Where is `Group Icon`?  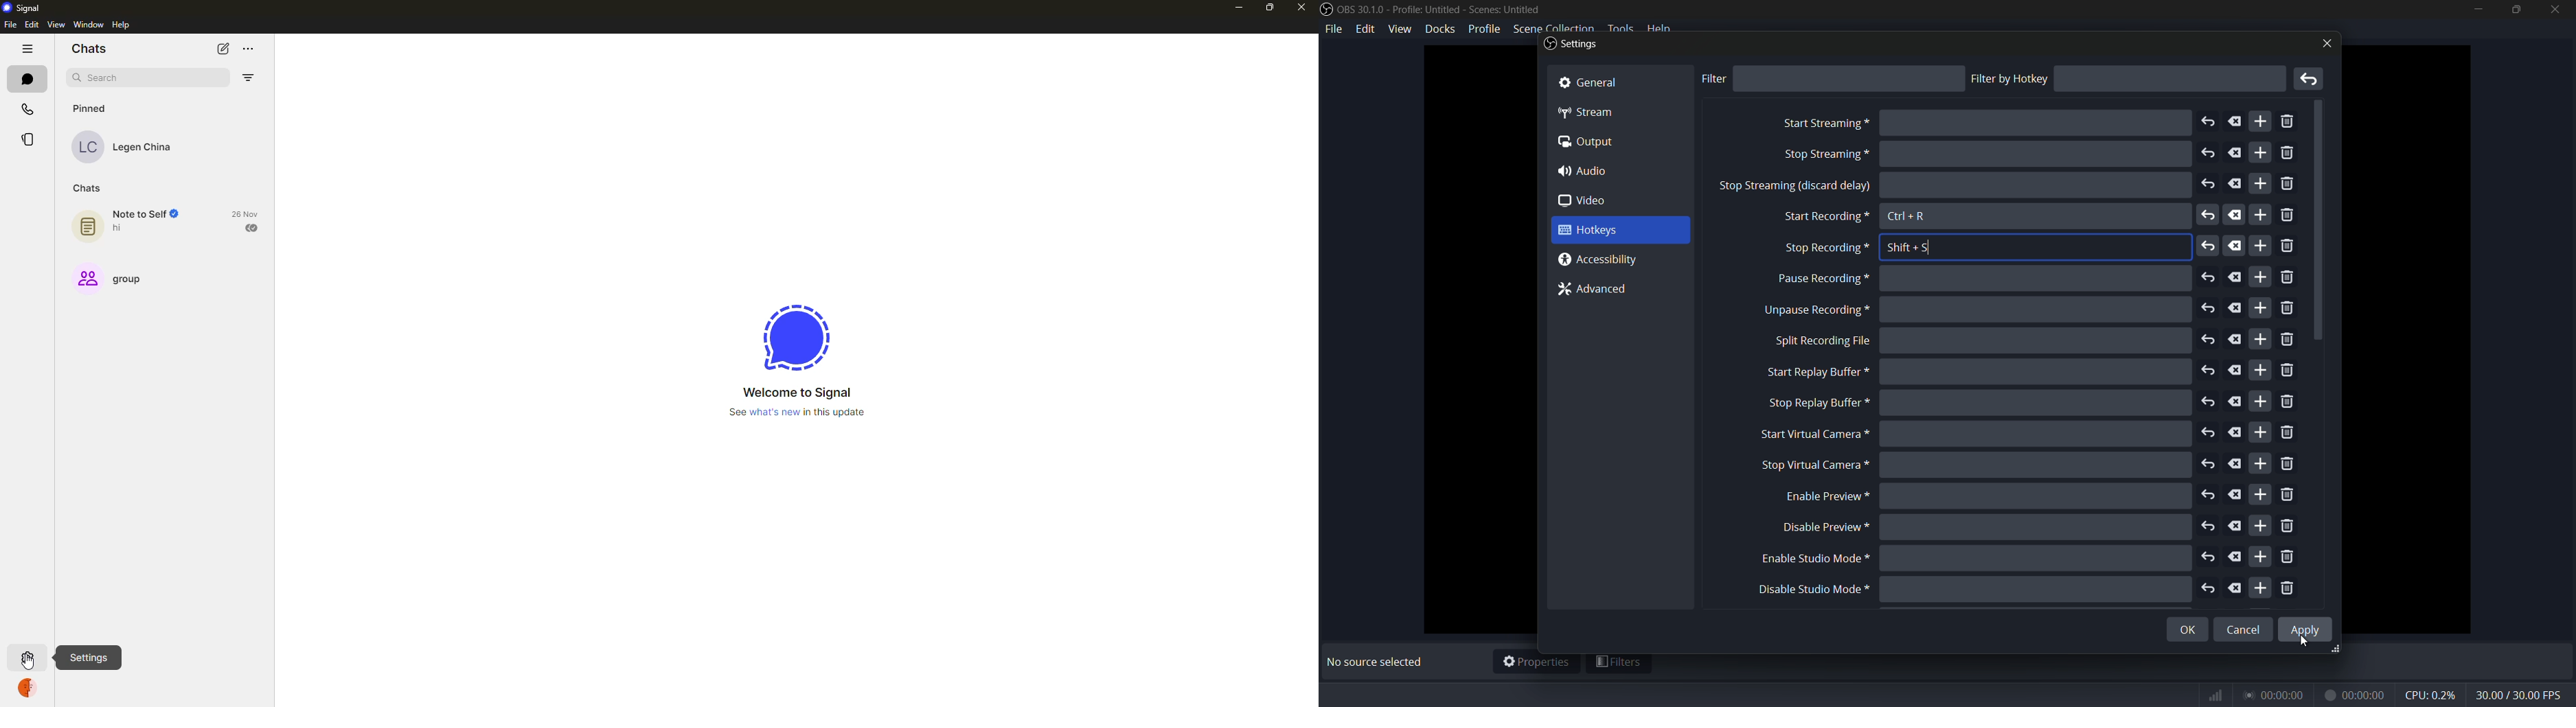 Group Icon is located at coordinates (84, 277).